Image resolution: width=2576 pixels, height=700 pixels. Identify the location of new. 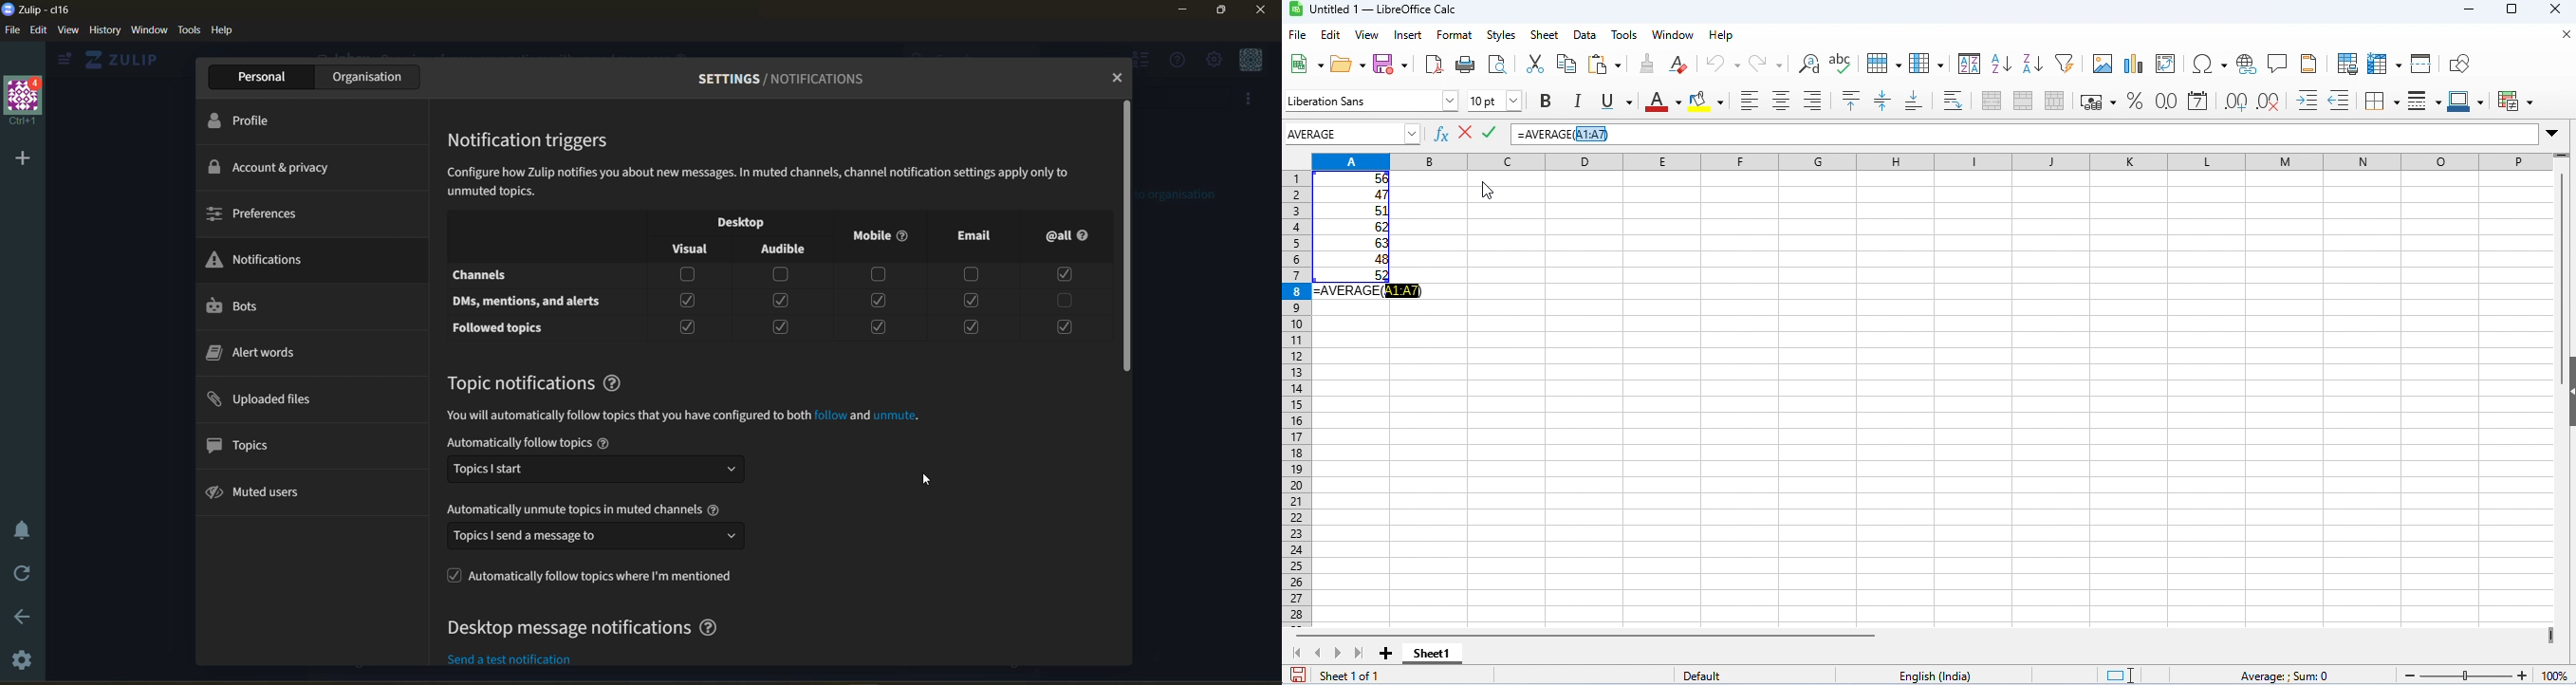
(1304, 64).